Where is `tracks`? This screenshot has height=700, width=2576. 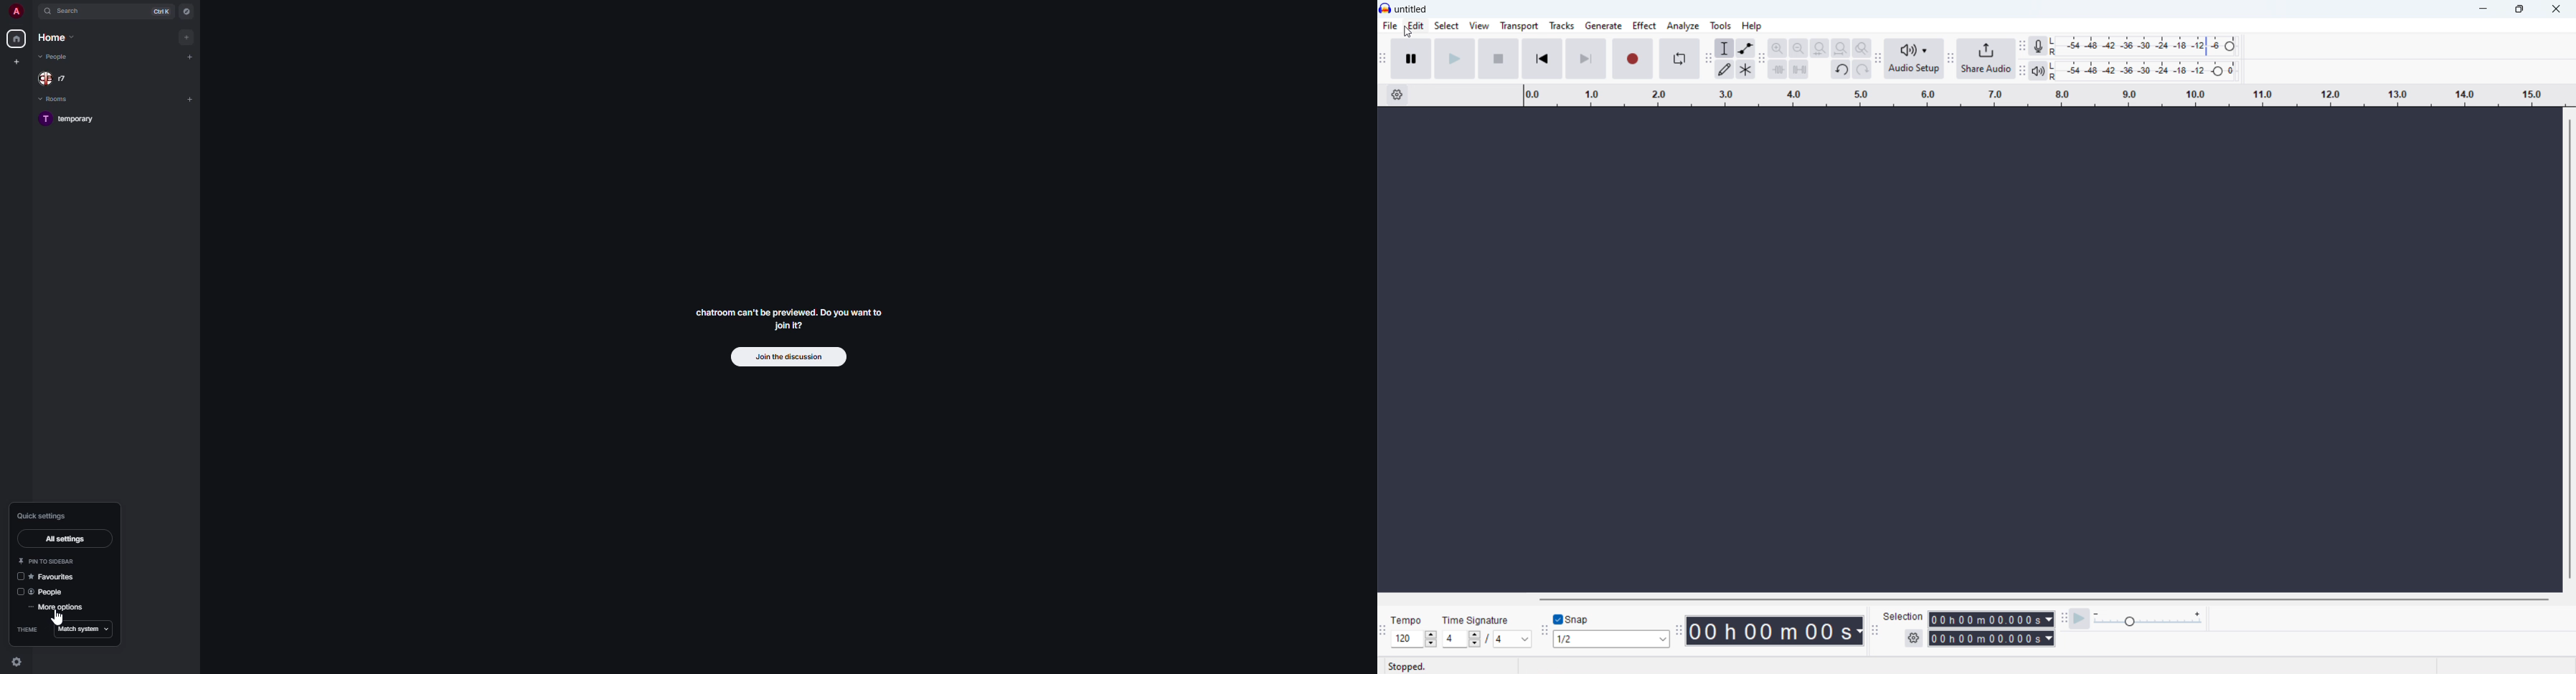 tracks is located at coordinates (1562, 26).